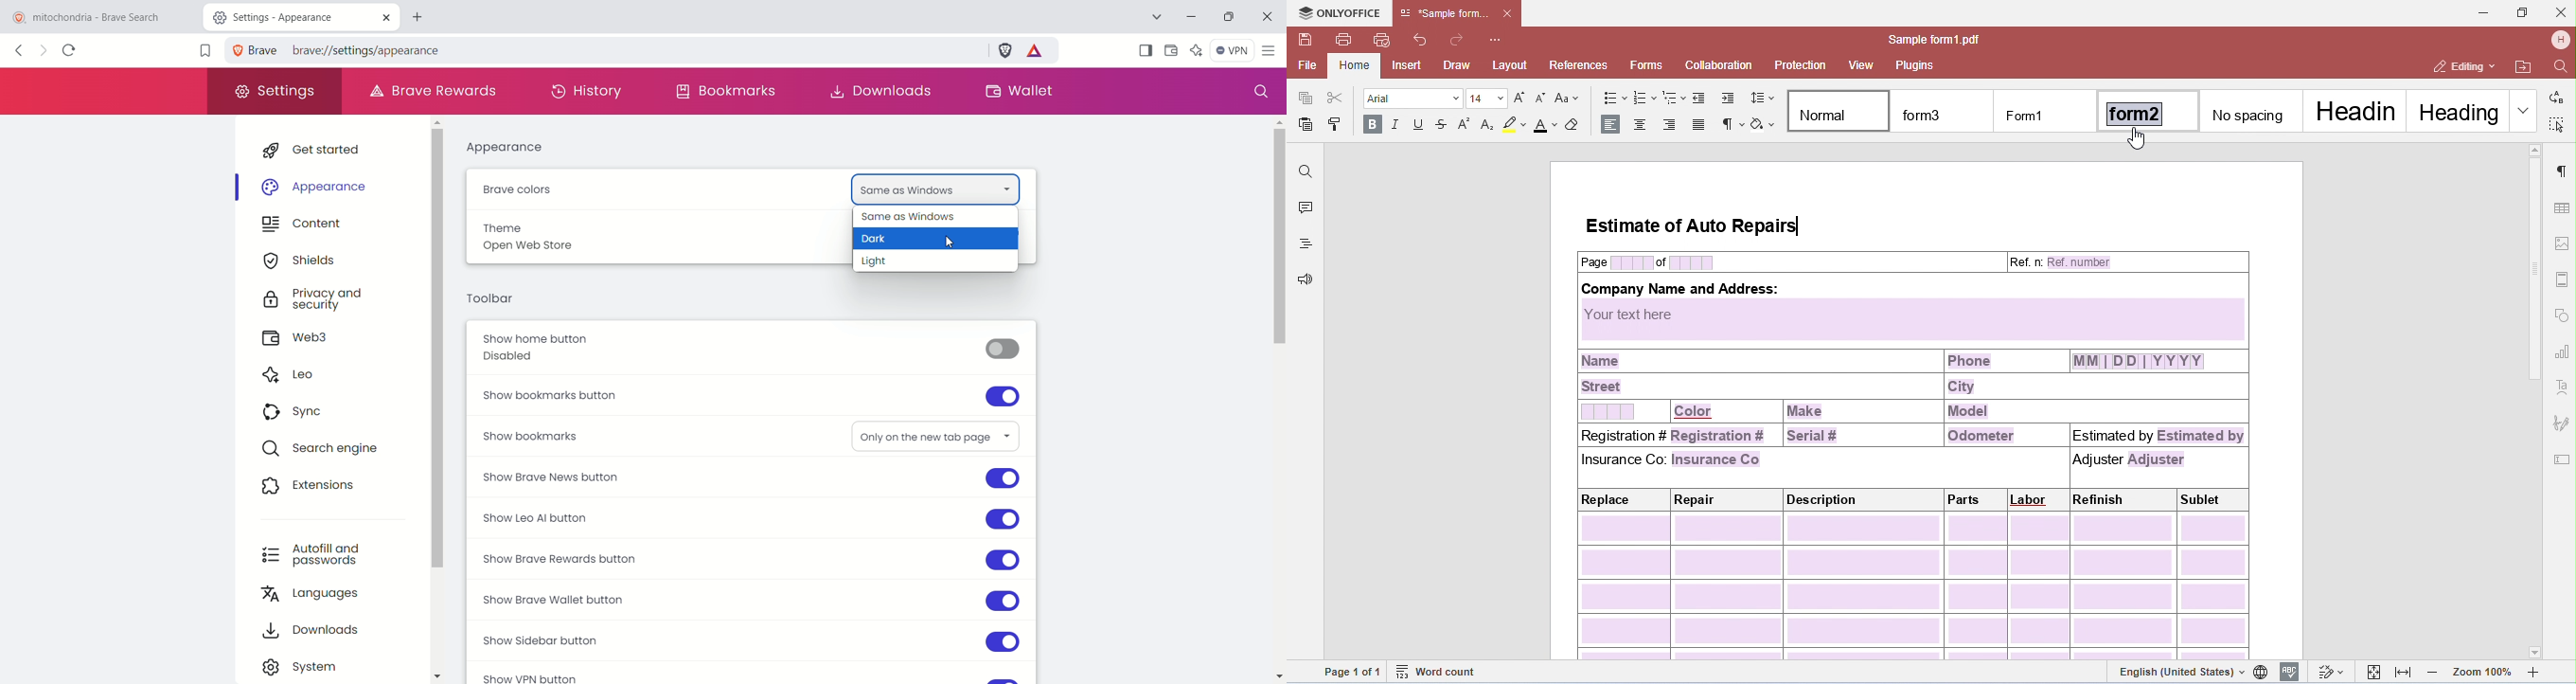 The height and width of the screenshot is (700, 2576). What do you see at coordinates (324, 188) in the screenshot?
I see `appearance` at bounding box center [324, 188].